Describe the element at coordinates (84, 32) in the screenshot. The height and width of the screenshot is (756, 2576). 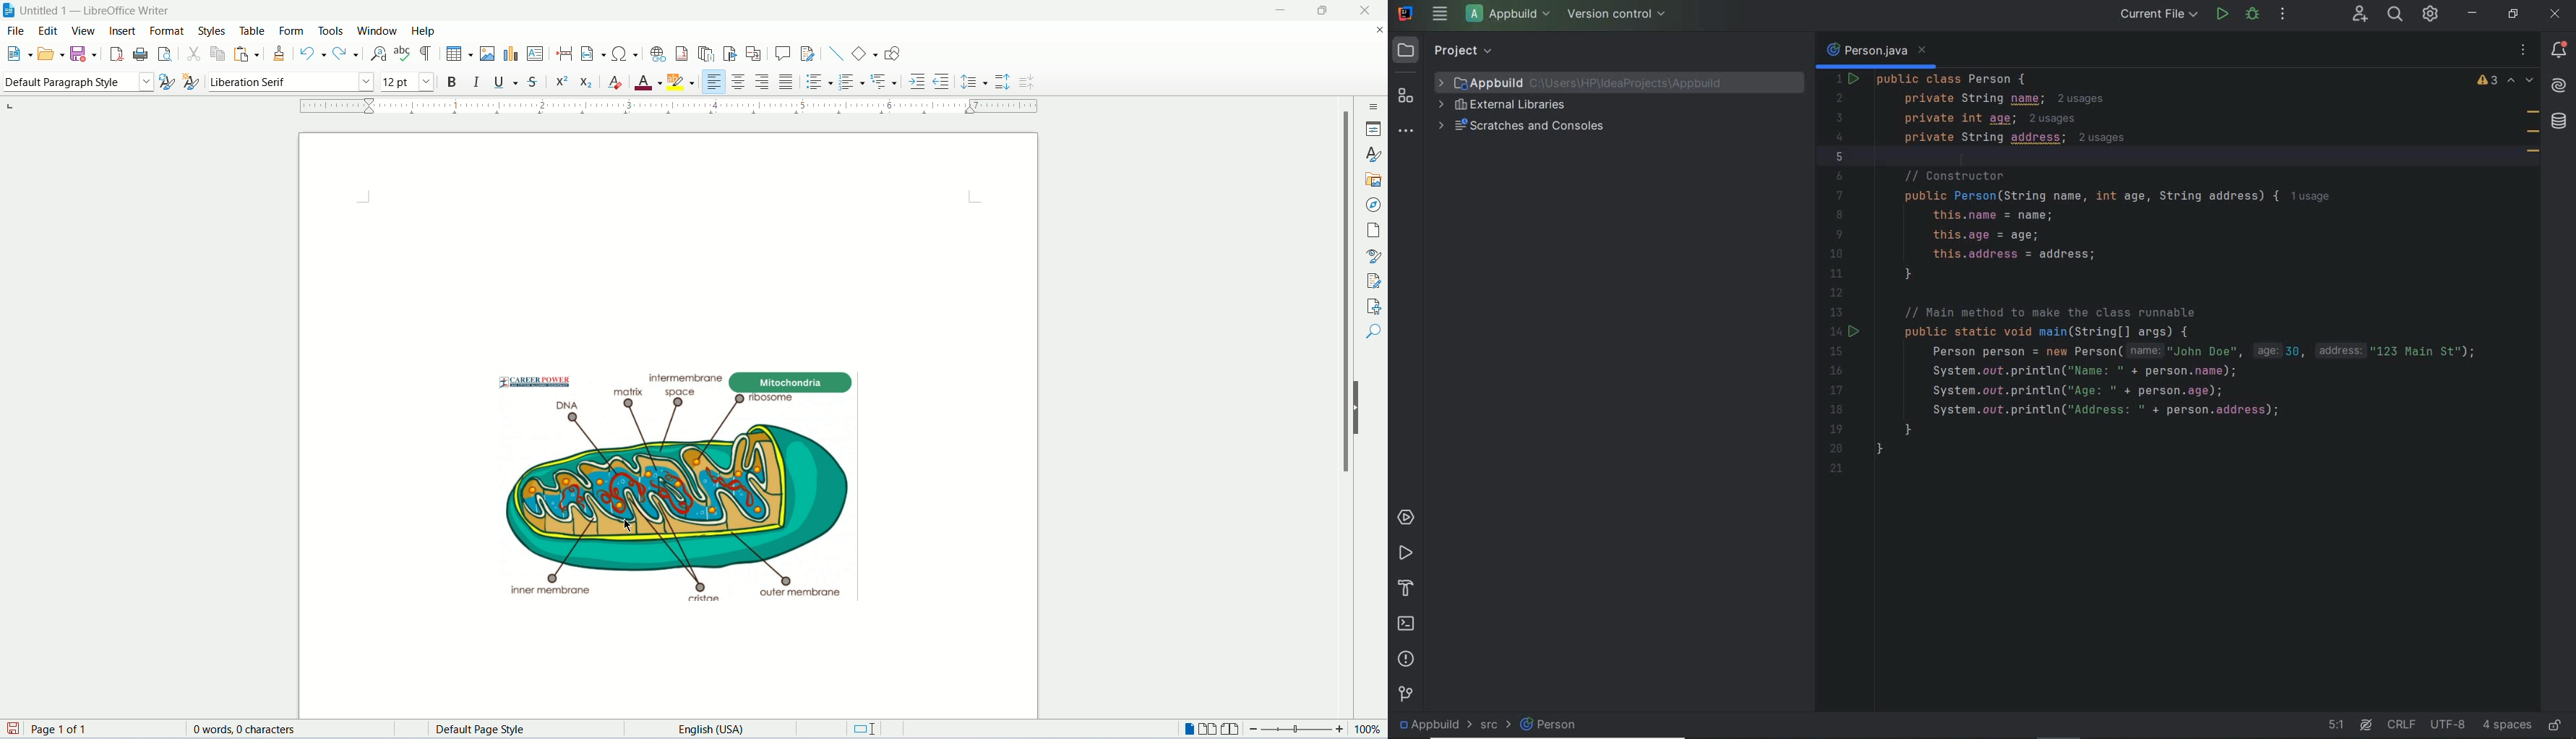
I see `view` at that location.